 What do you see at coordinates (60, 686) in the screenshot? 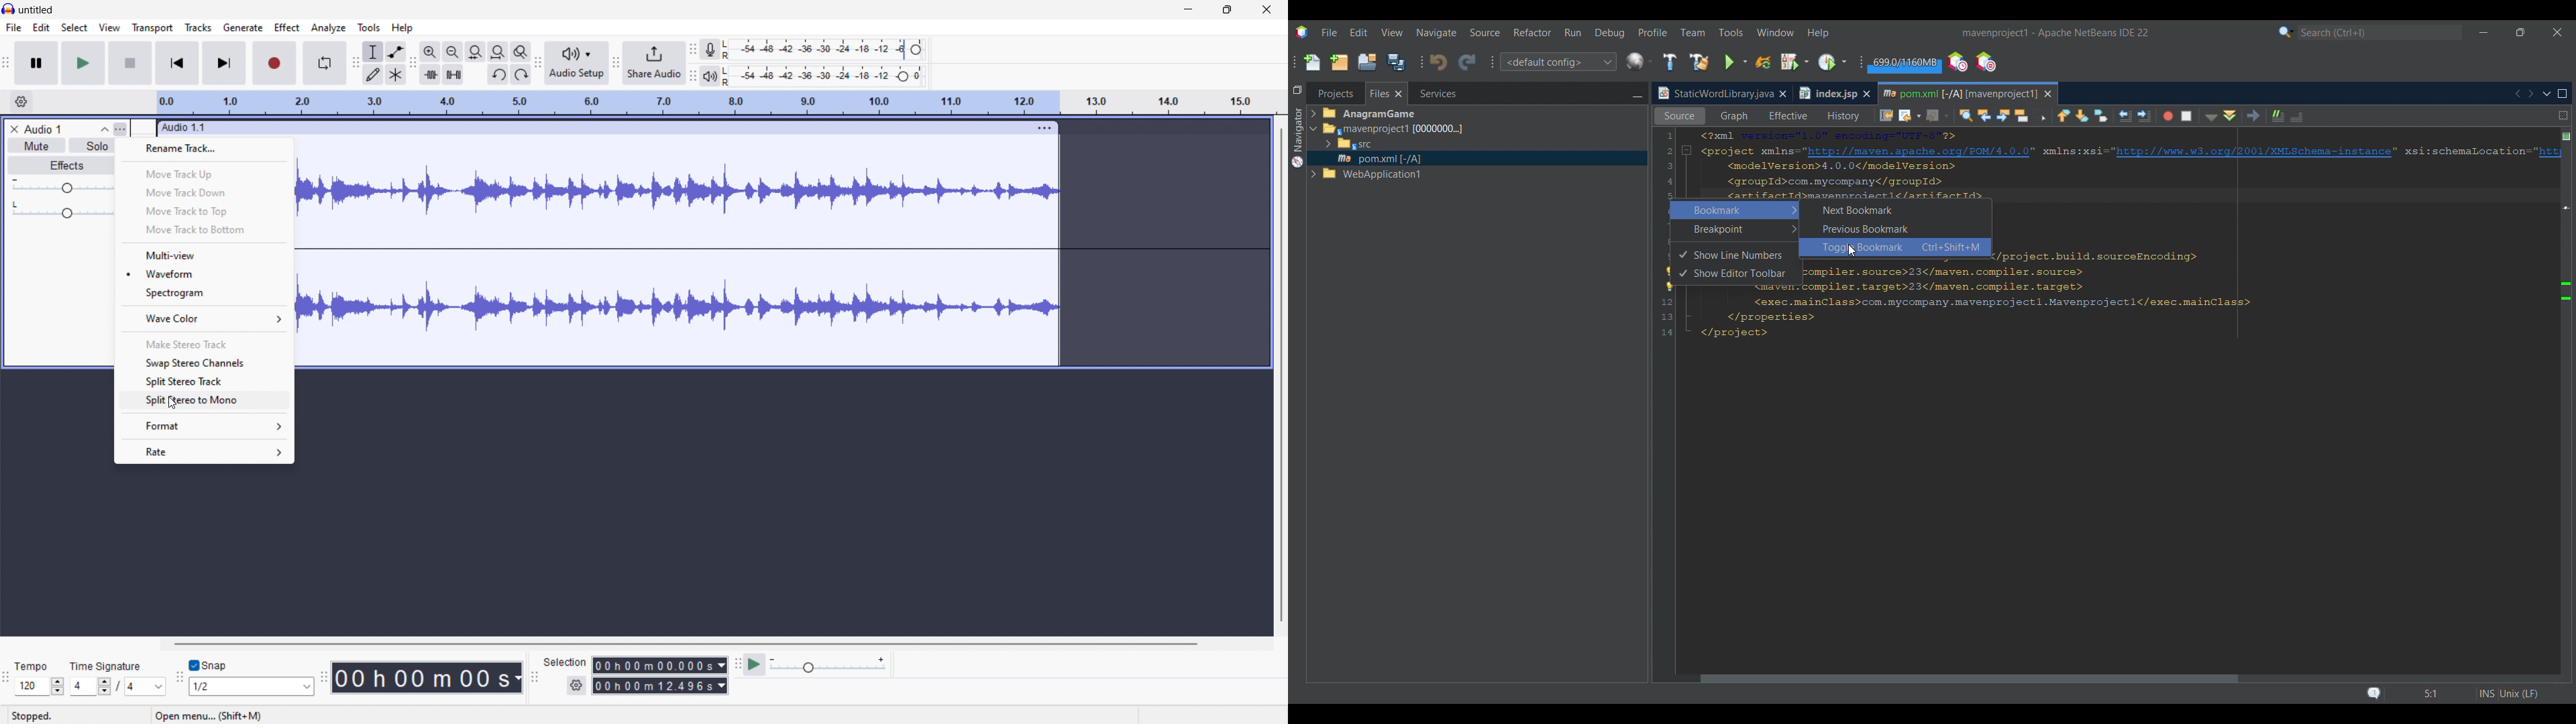
I see `Drop down` at bounding box center [60, 686].